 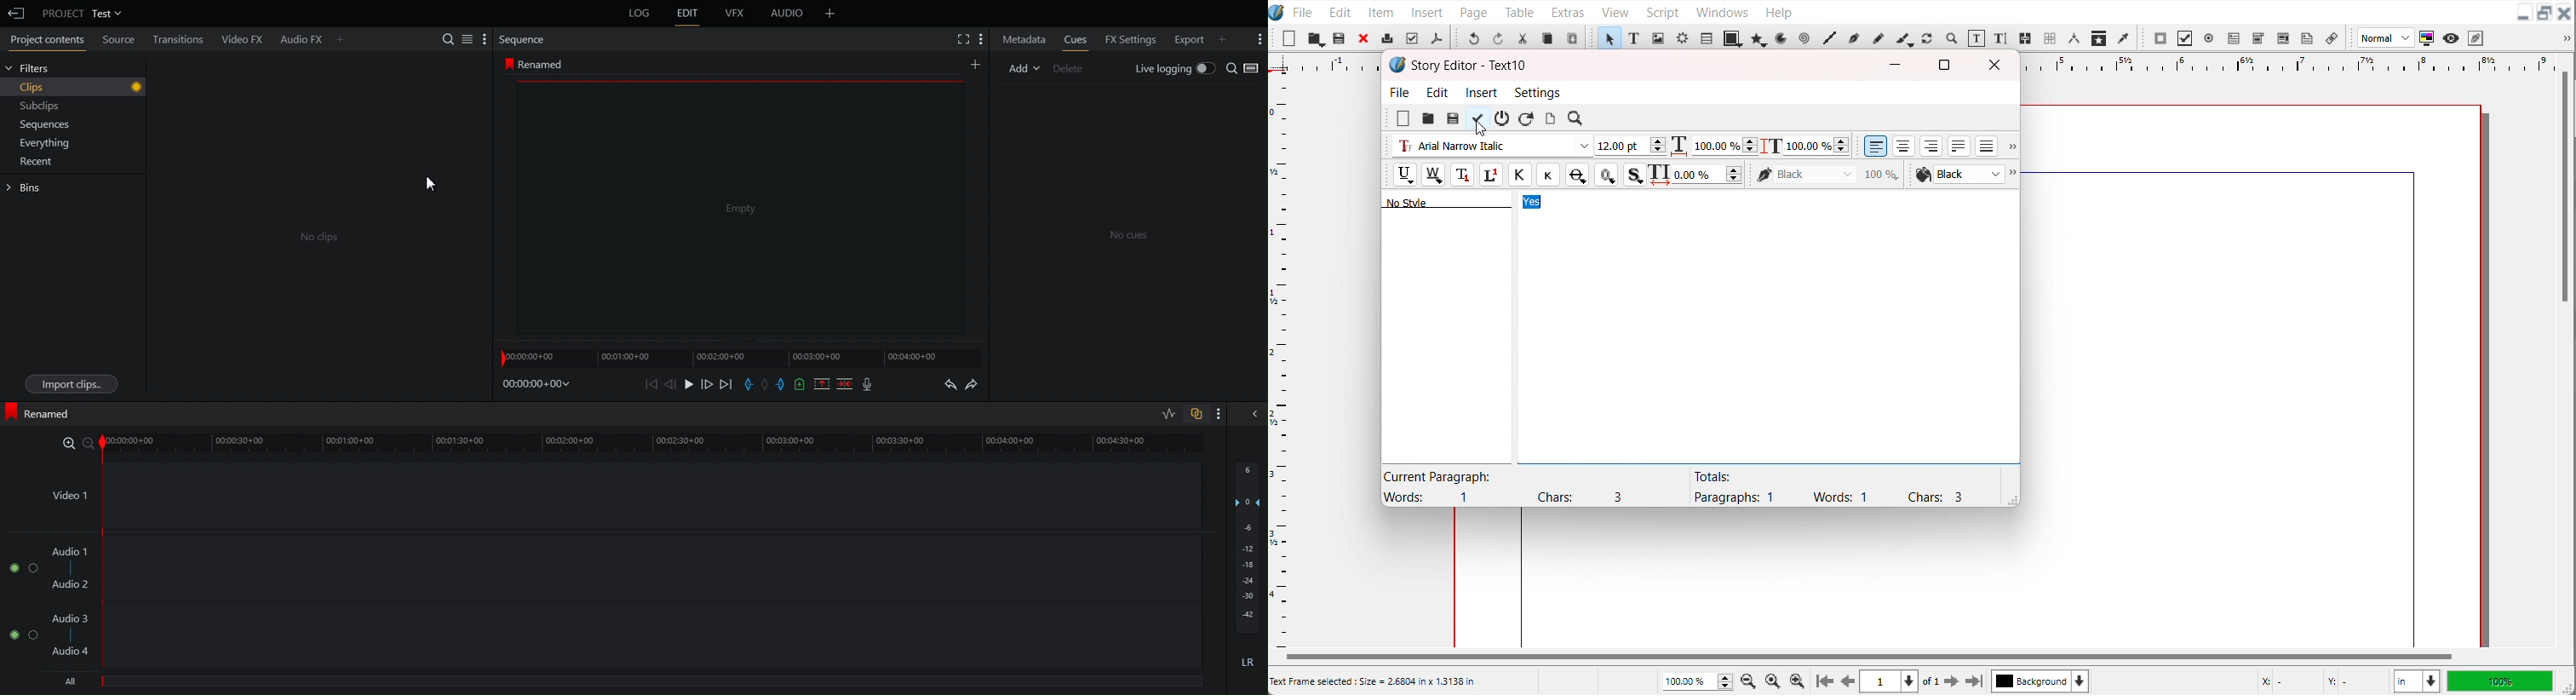 I want to click on Font type, so click(x=1491, y=146).